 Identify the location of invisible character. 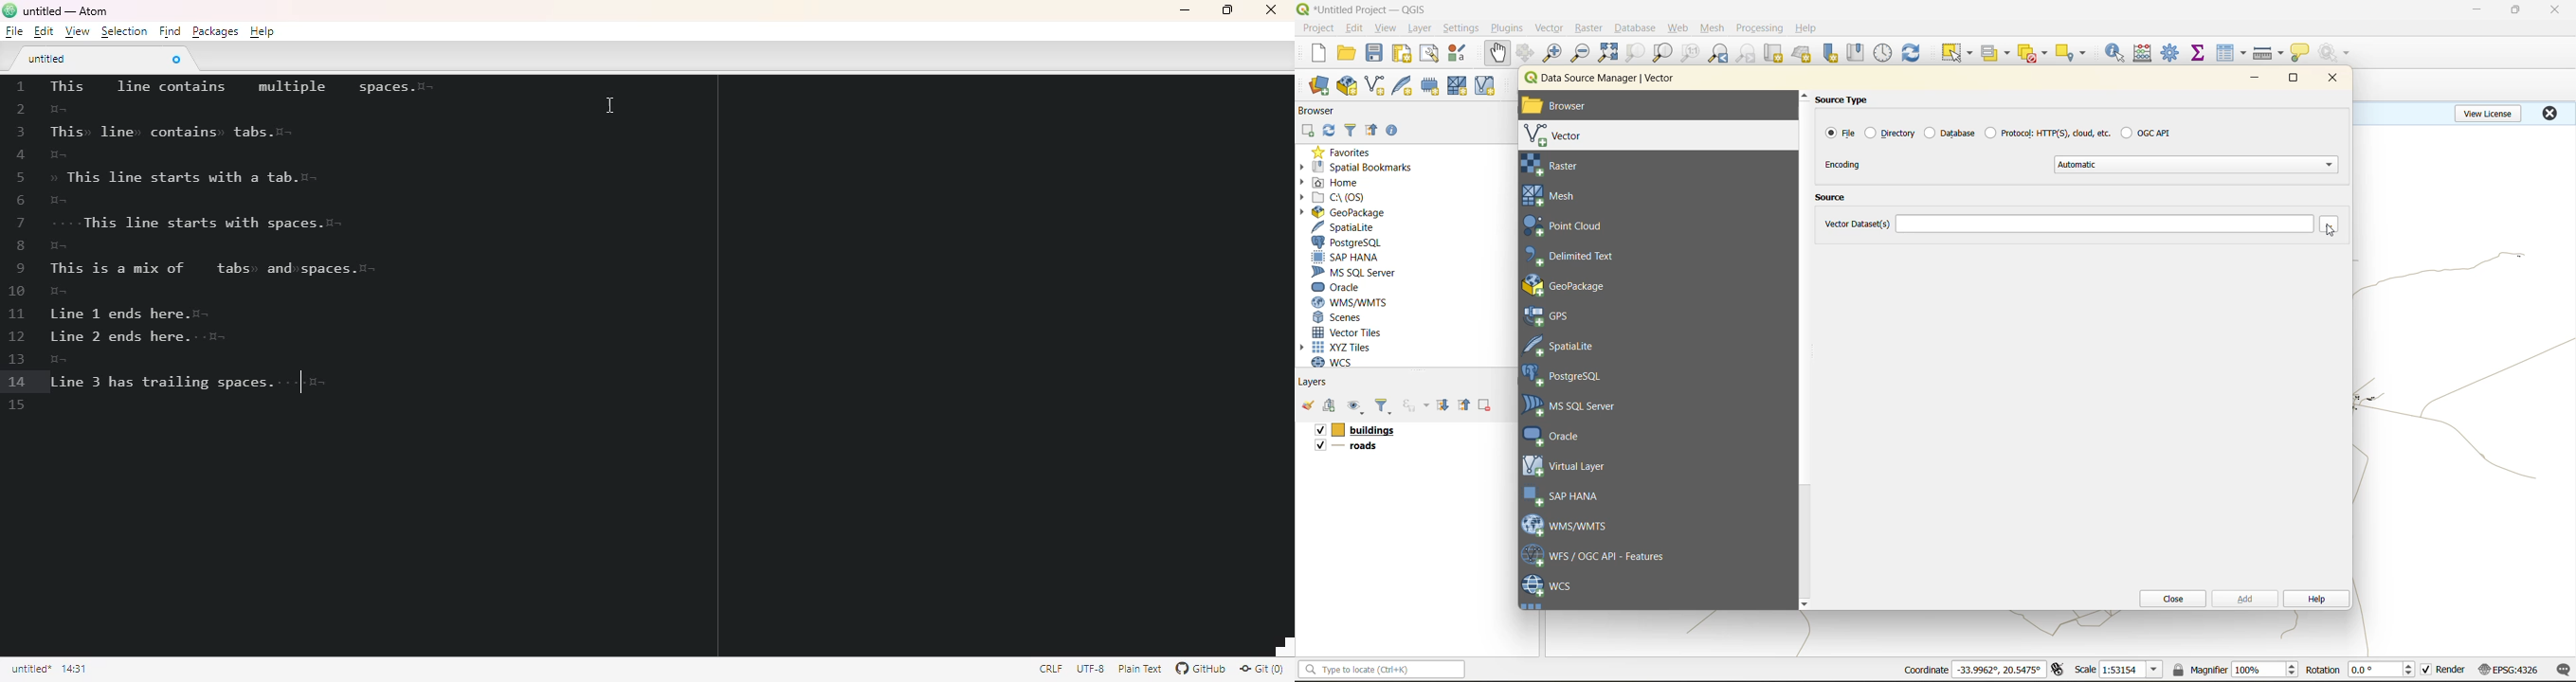
(88, 132).